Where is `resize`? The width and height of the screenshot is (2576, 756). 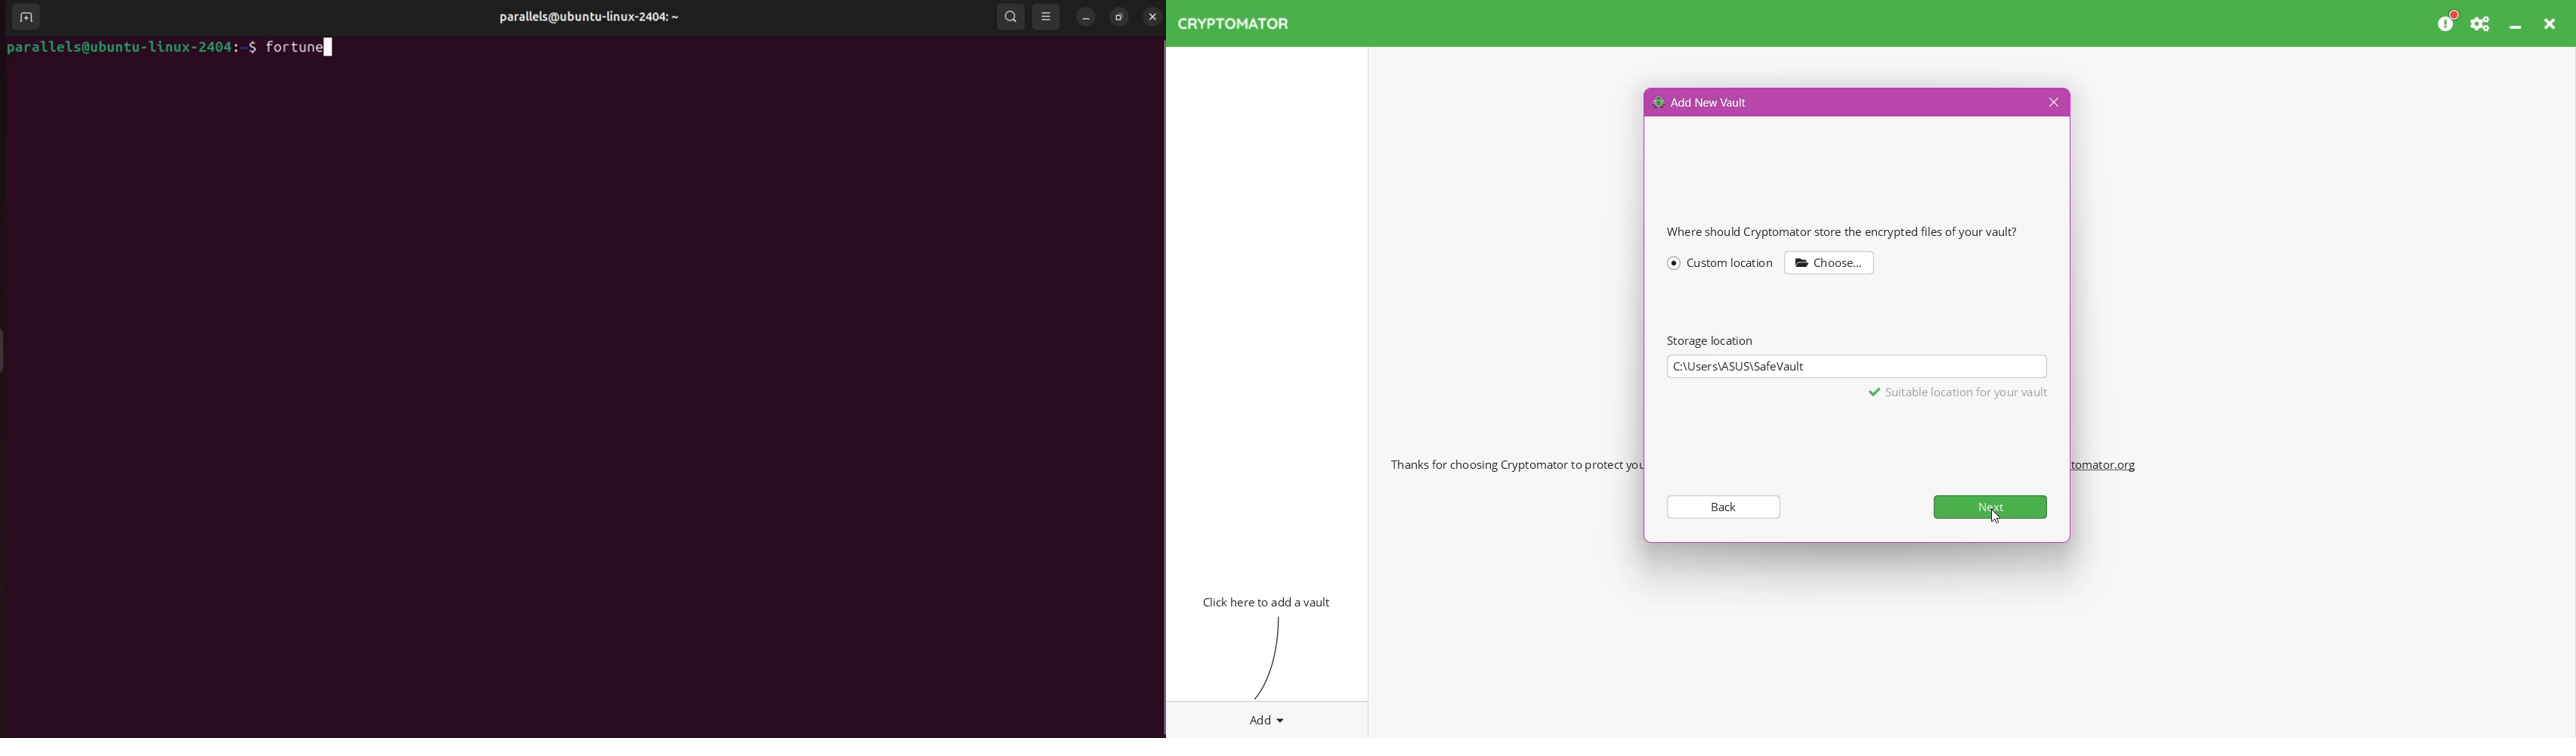
resize is located at coordinates (1118, 18).